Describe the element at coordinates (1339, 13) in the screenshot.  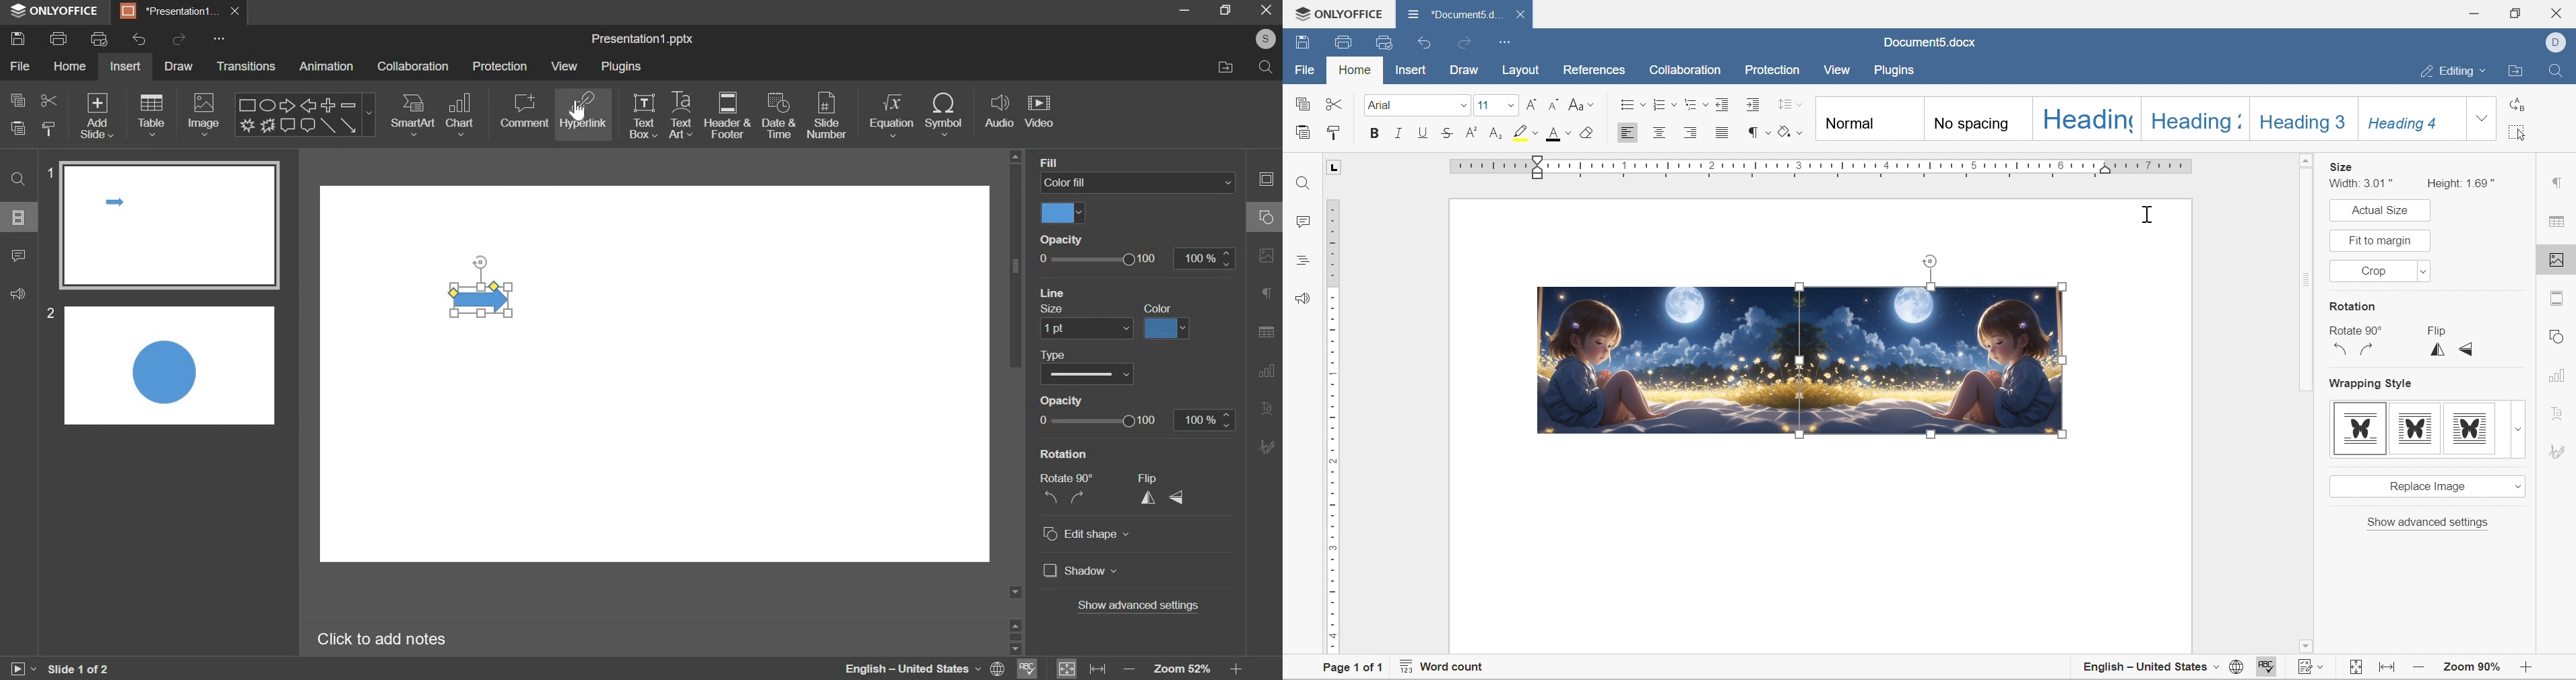
I see `ONLYOFFICE` at that location.